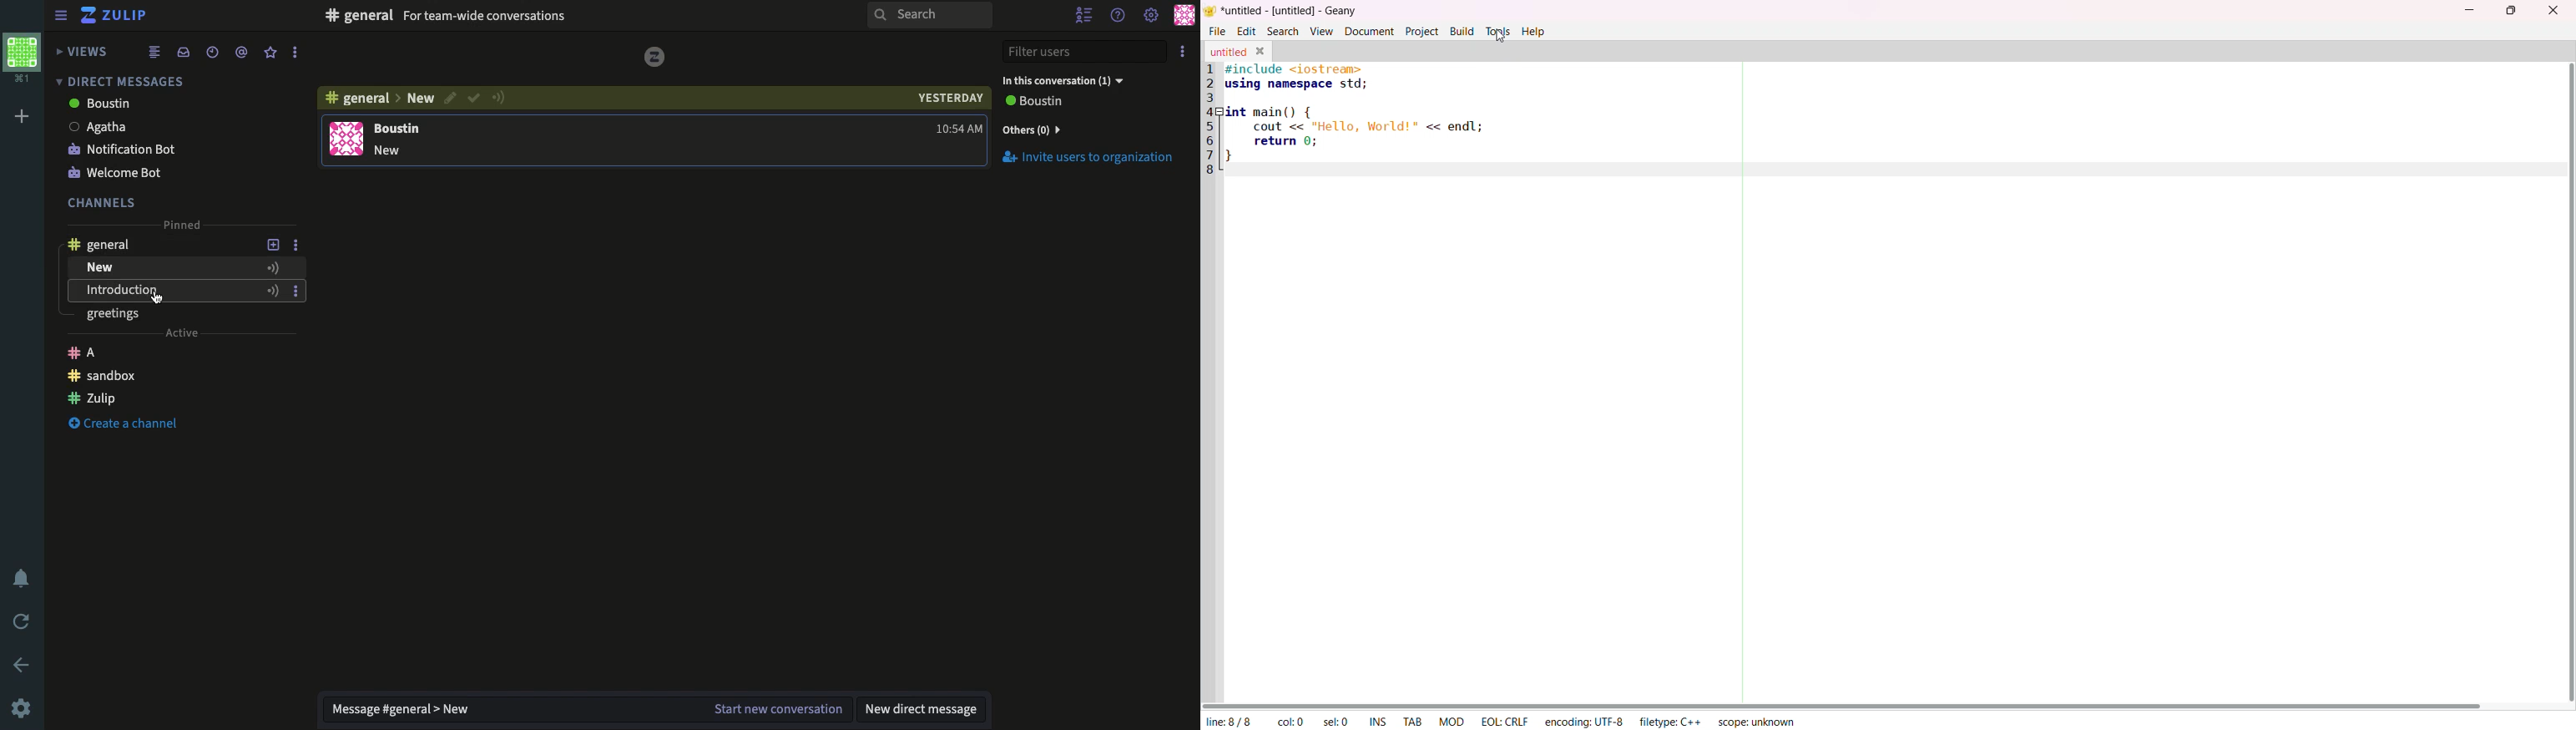 The width and height of the screenshot is (2576, 756). I want to click on Welcome bot, so click(158, 171).